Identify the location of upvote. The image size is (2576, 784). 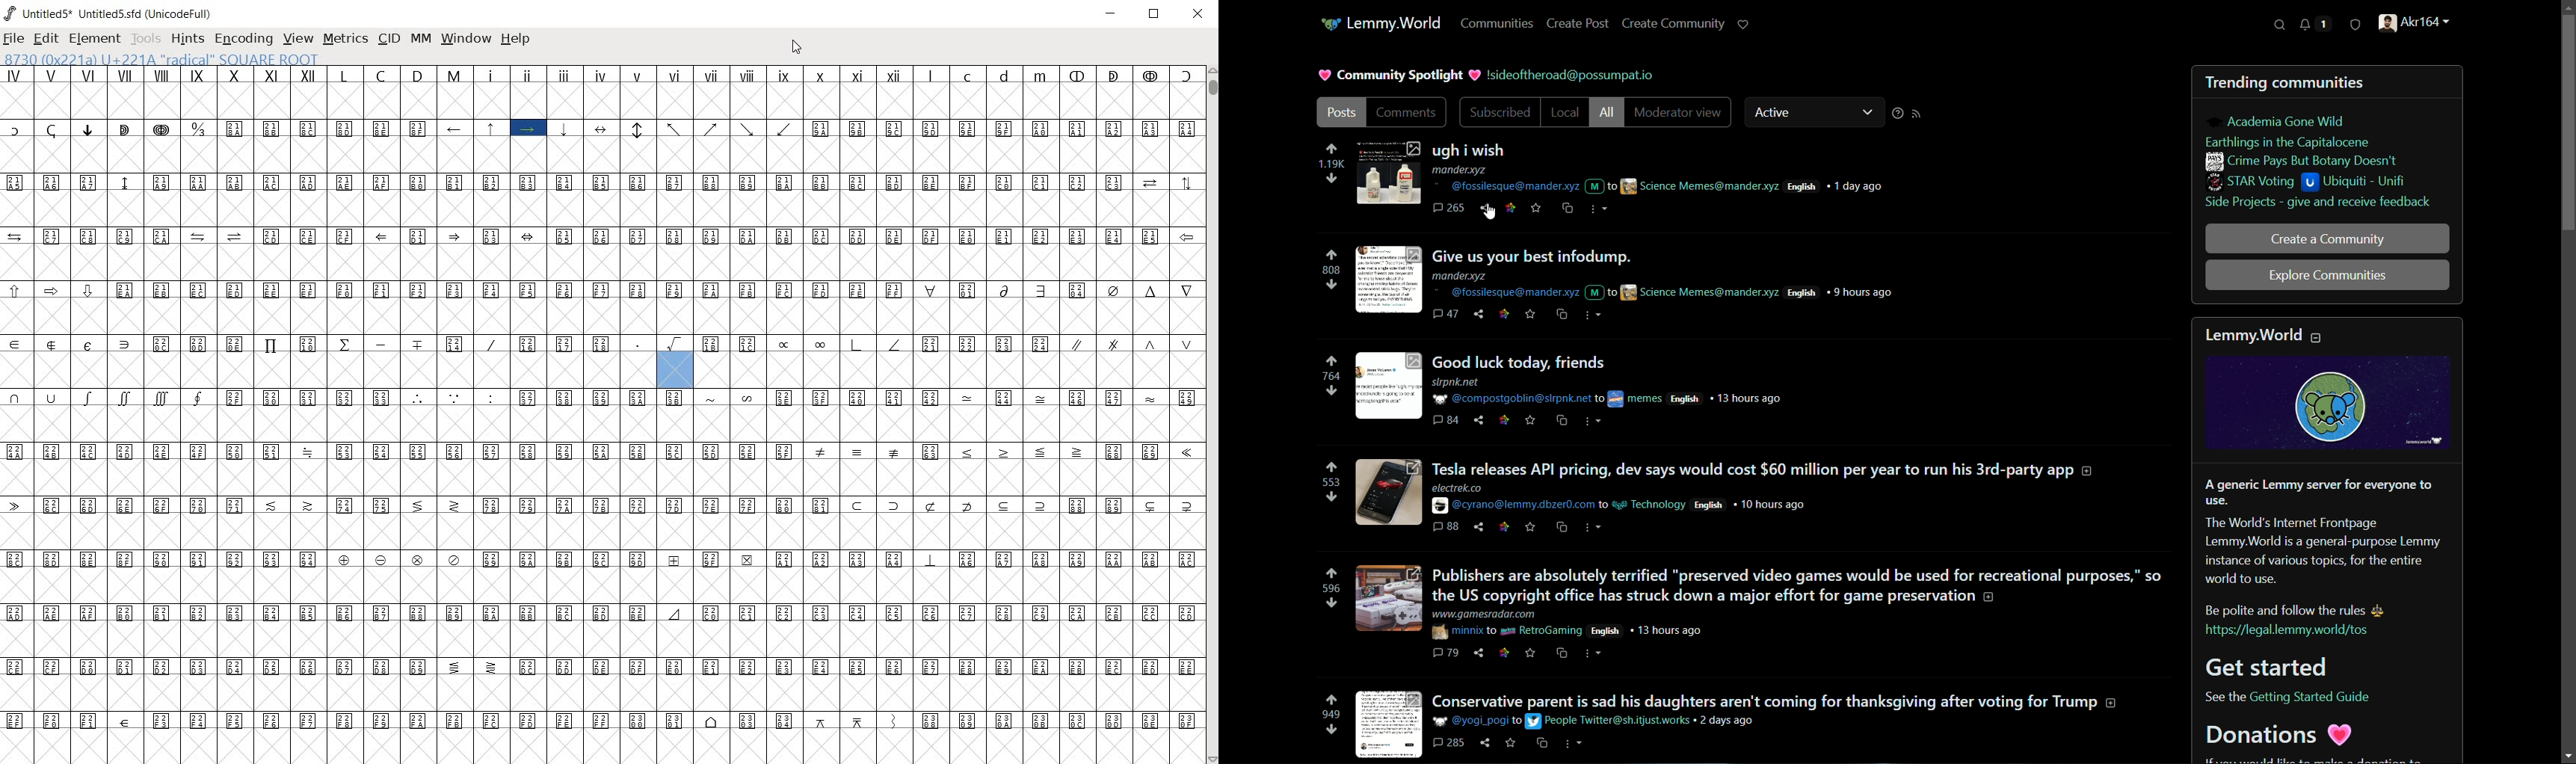
(1332, 573).